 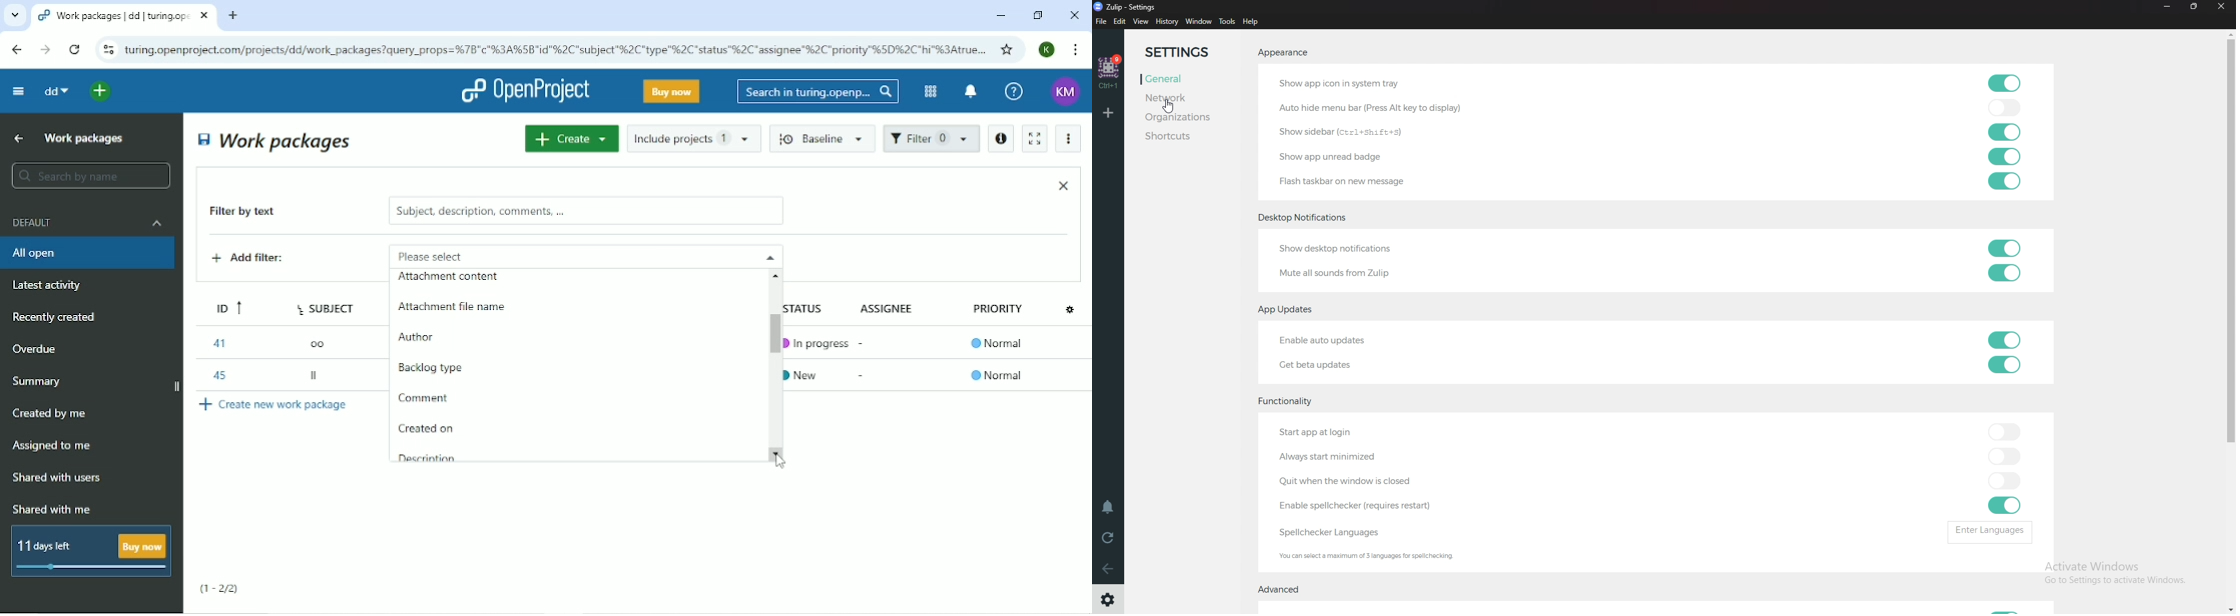 What do you see at coordinates (54, 509) in the screenshot?
I see `Shared with me` at bounding box center [54, 509].